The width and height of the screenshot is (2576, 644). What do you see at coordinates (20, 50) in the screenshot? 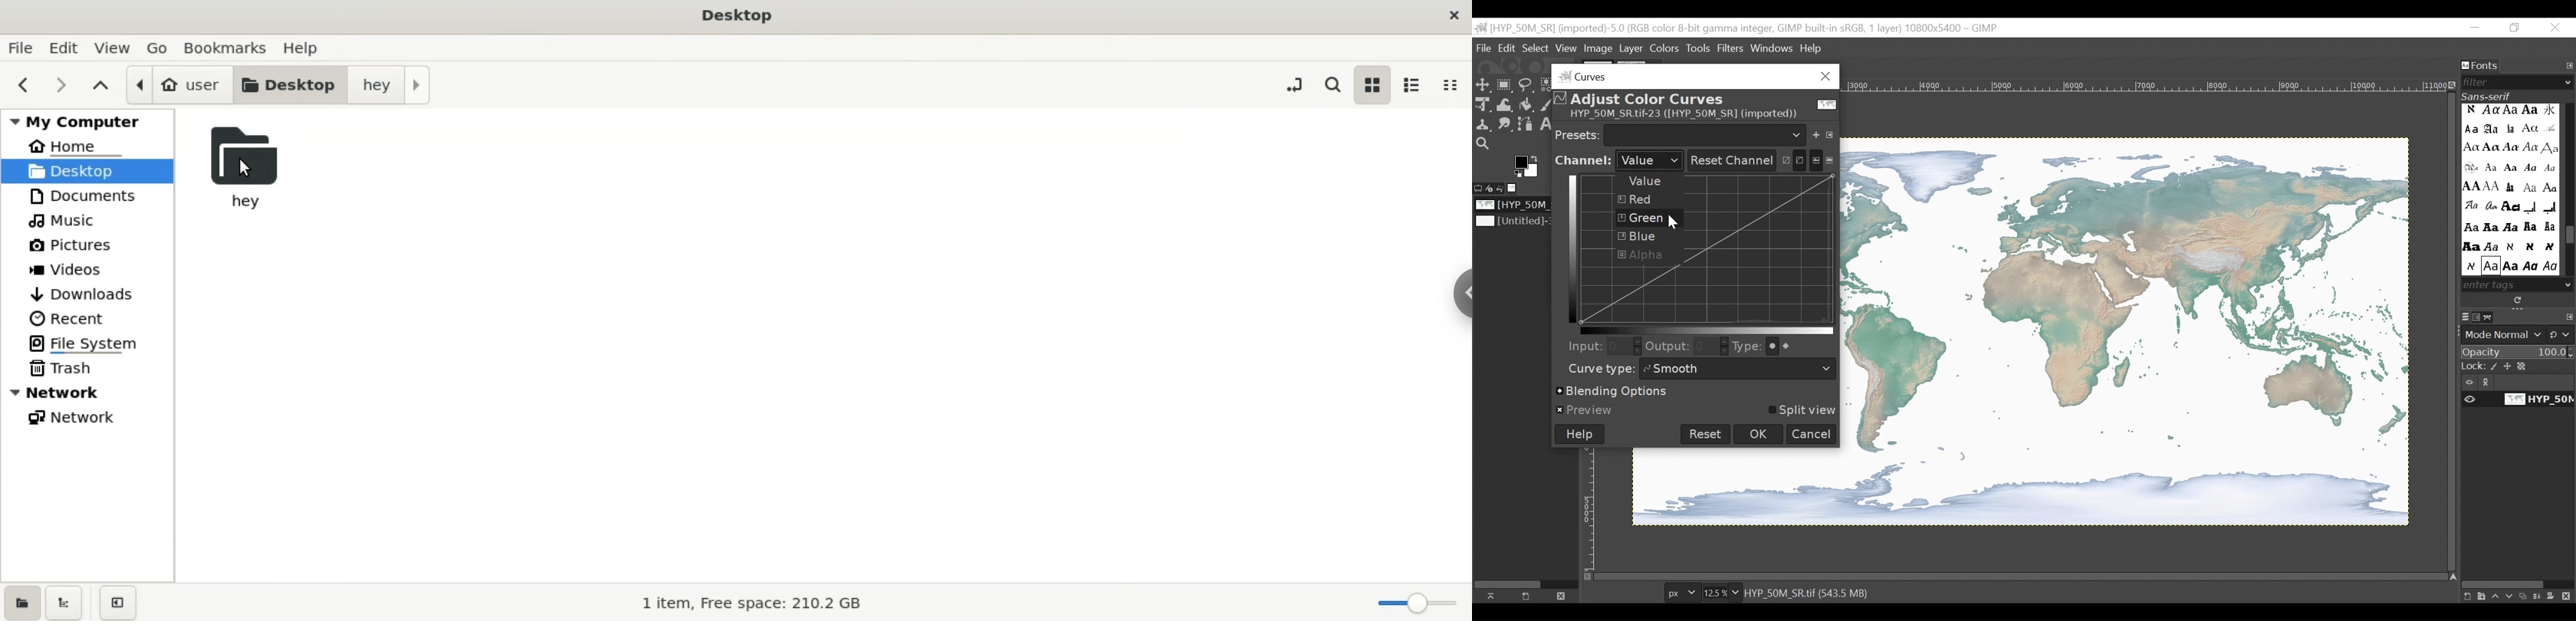
I see `file` at bounding box center [20, 50].